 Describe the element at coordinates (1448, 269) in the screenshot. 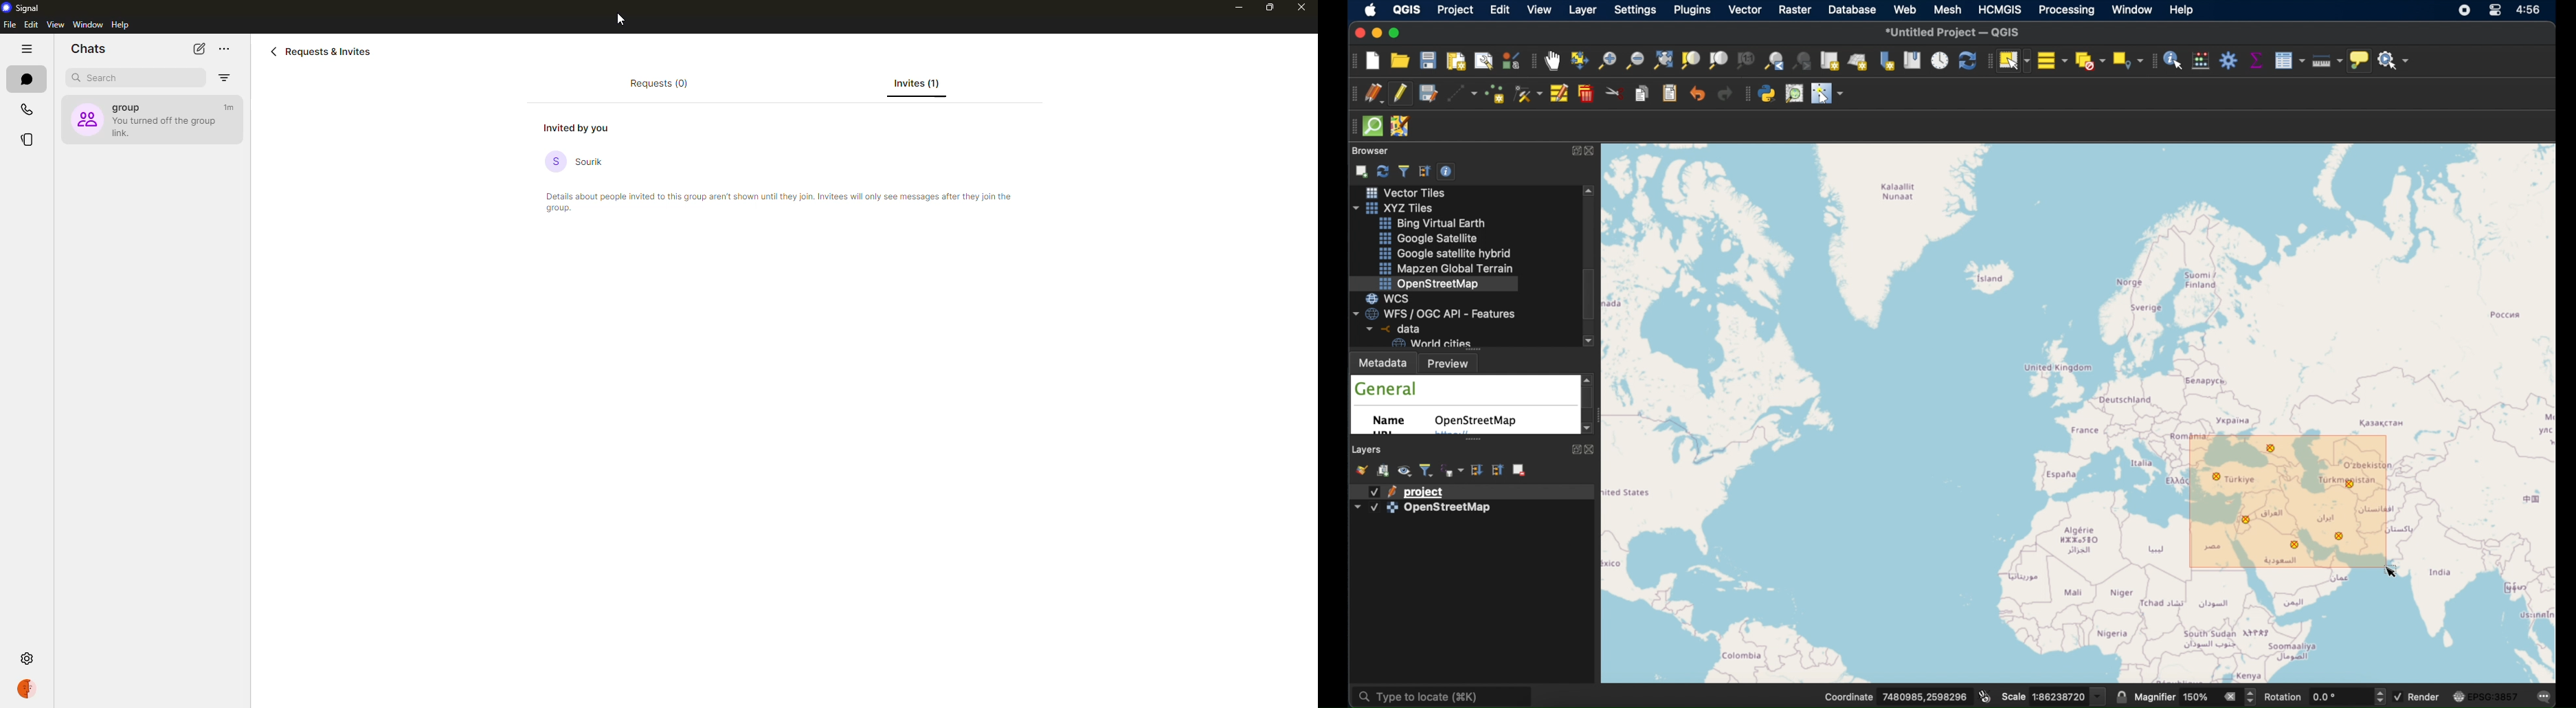

I see `mapzen global terrain` at that location.